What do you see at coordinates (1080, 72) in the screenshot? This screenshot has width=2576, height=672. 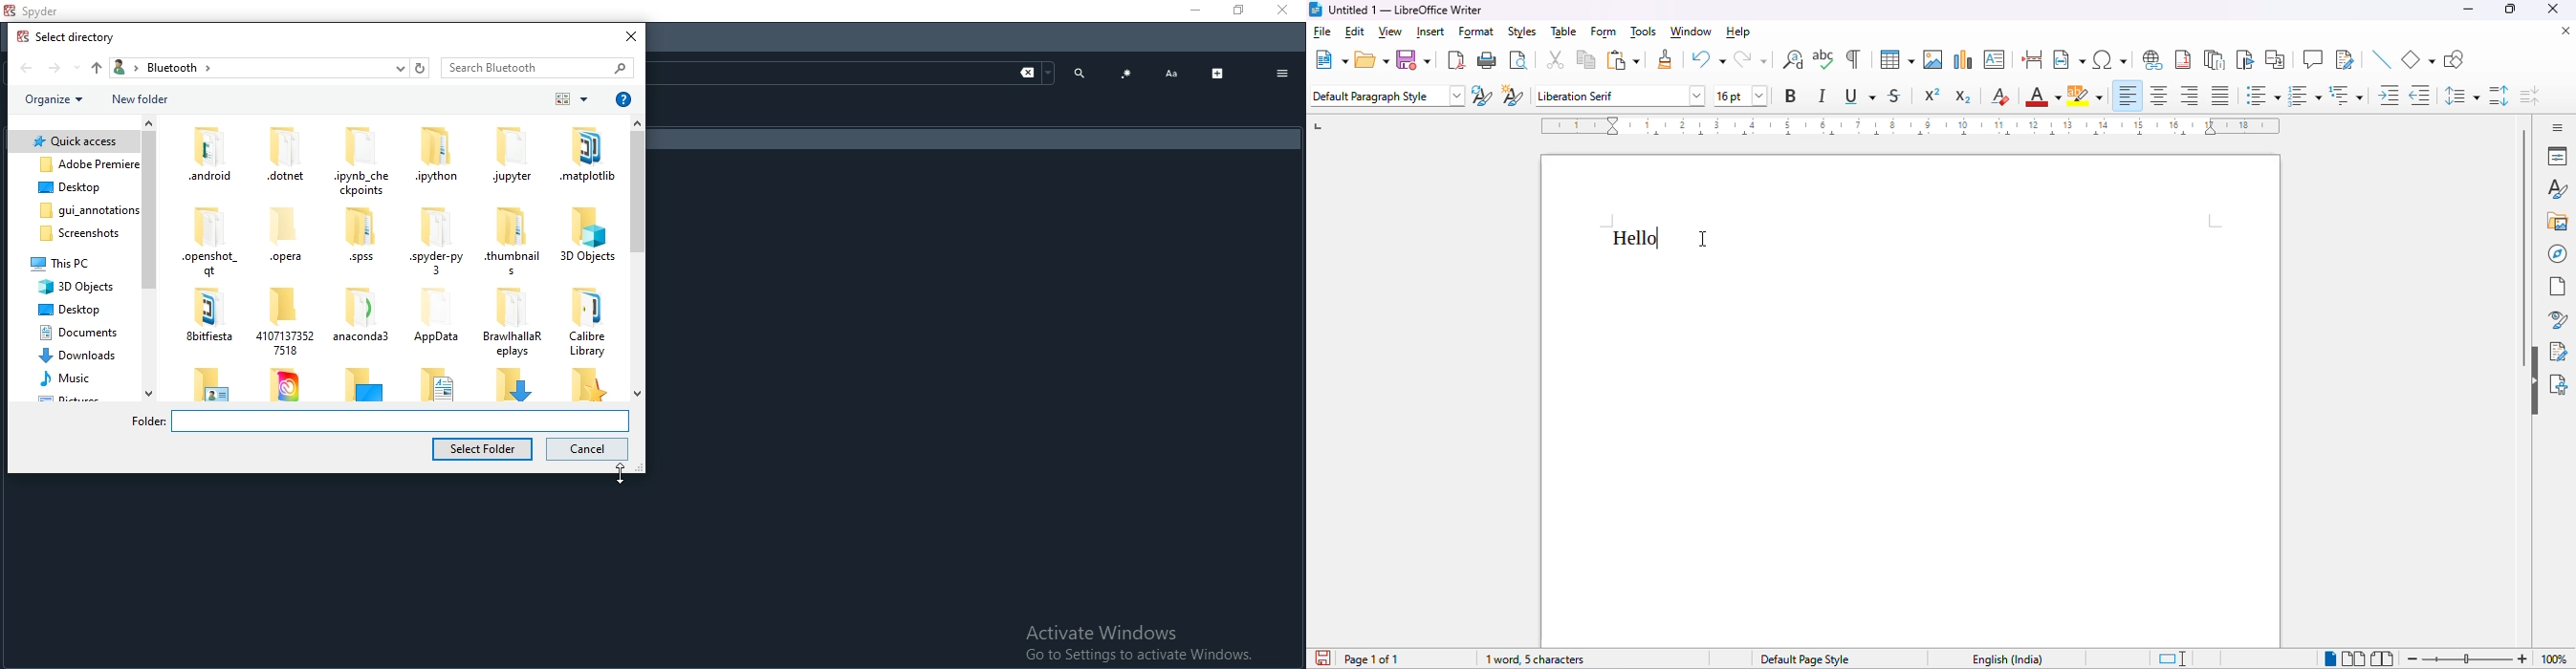 I see `search` at bounding box center [1080, 72].